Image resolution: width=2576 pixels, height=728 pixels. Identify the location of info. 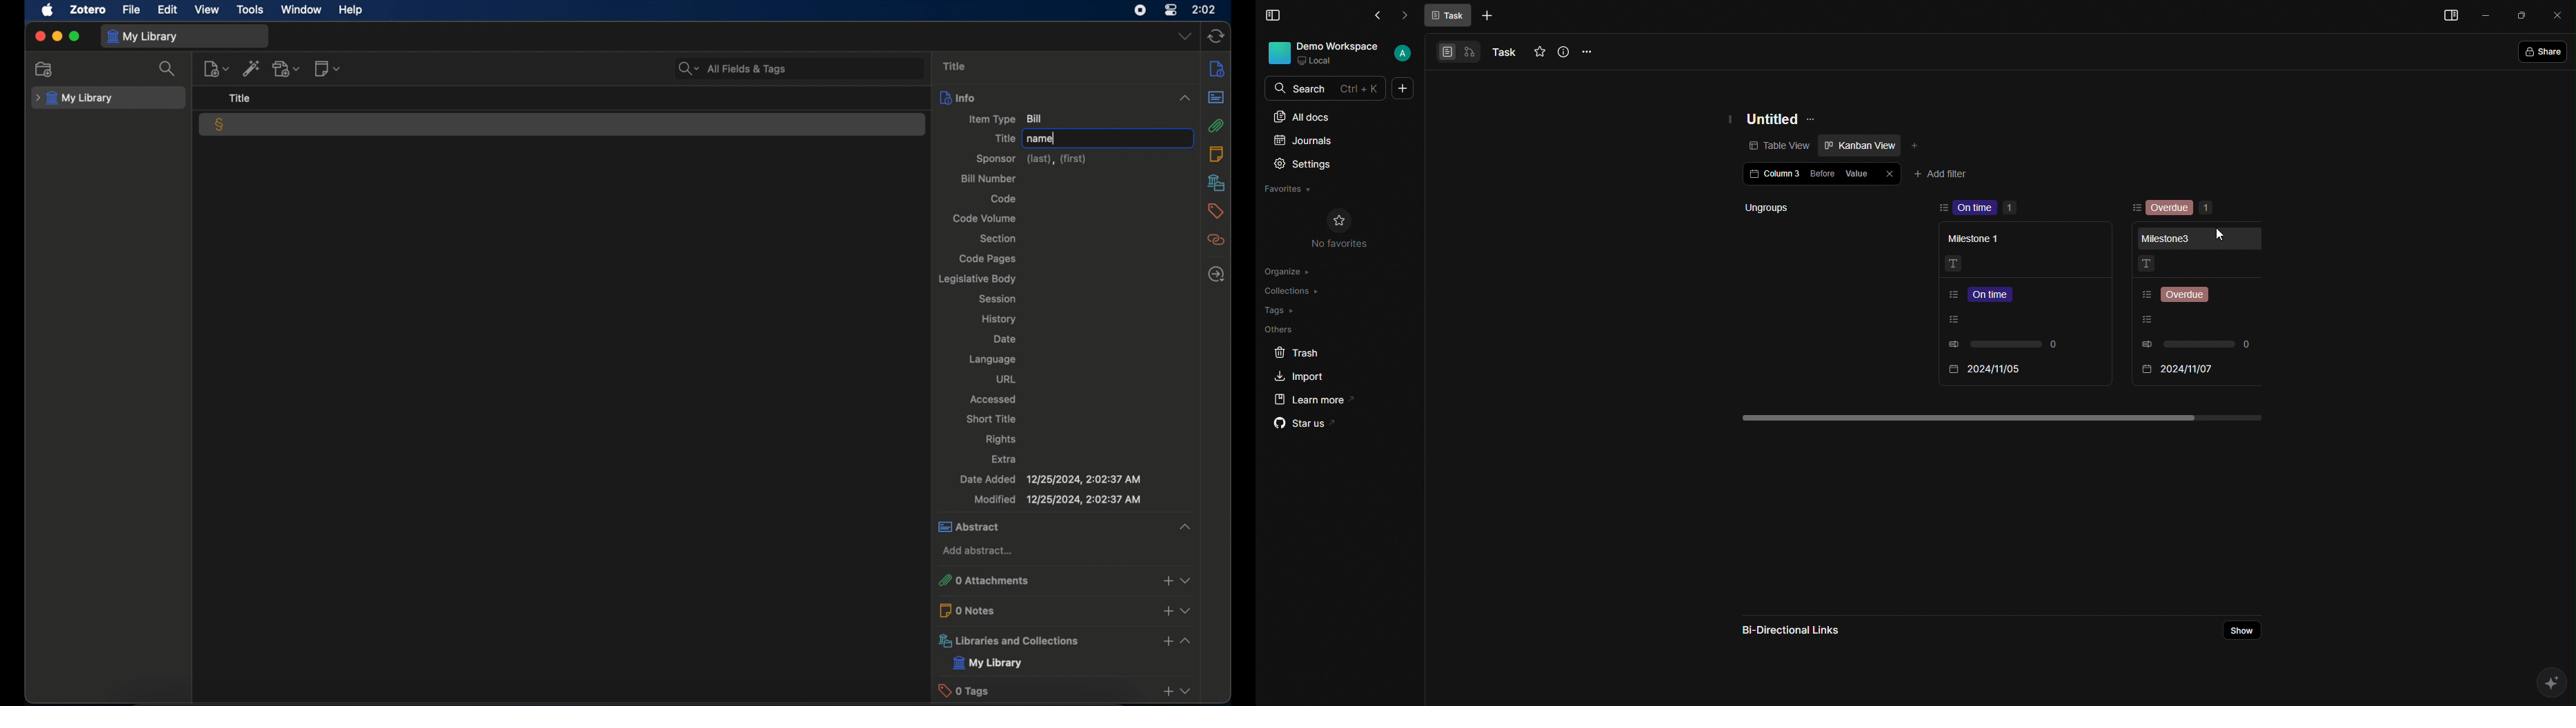
(1067, 98).